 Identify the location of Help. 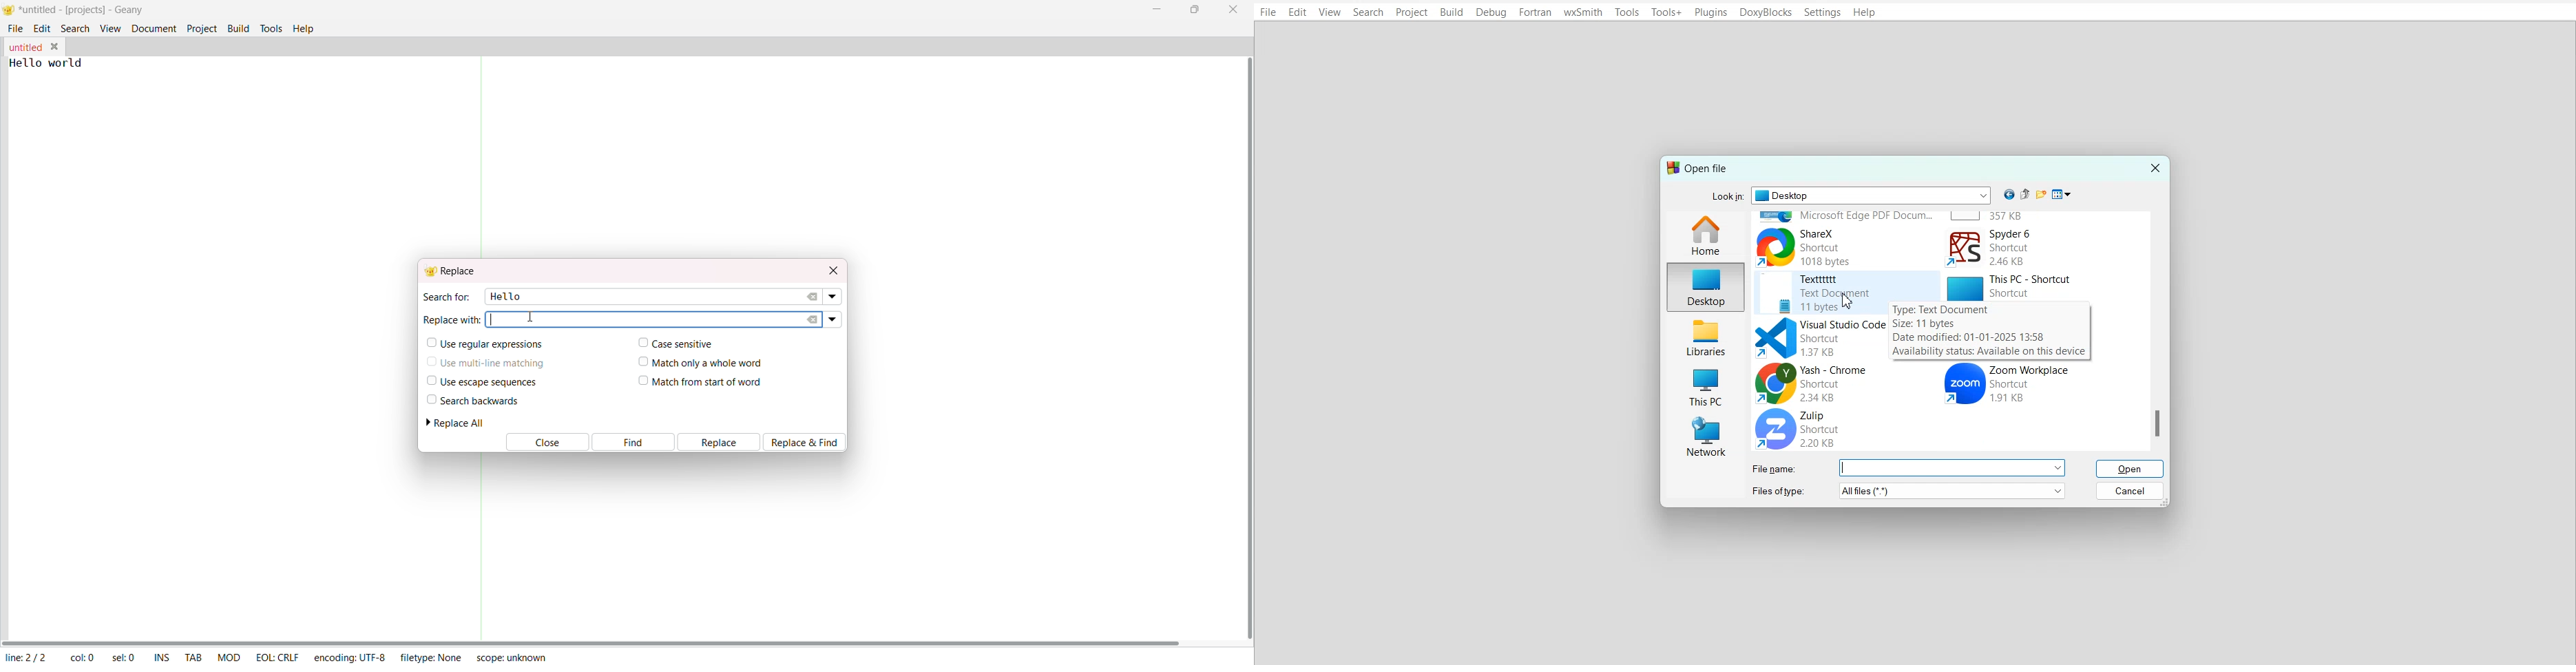
(1864, 13).